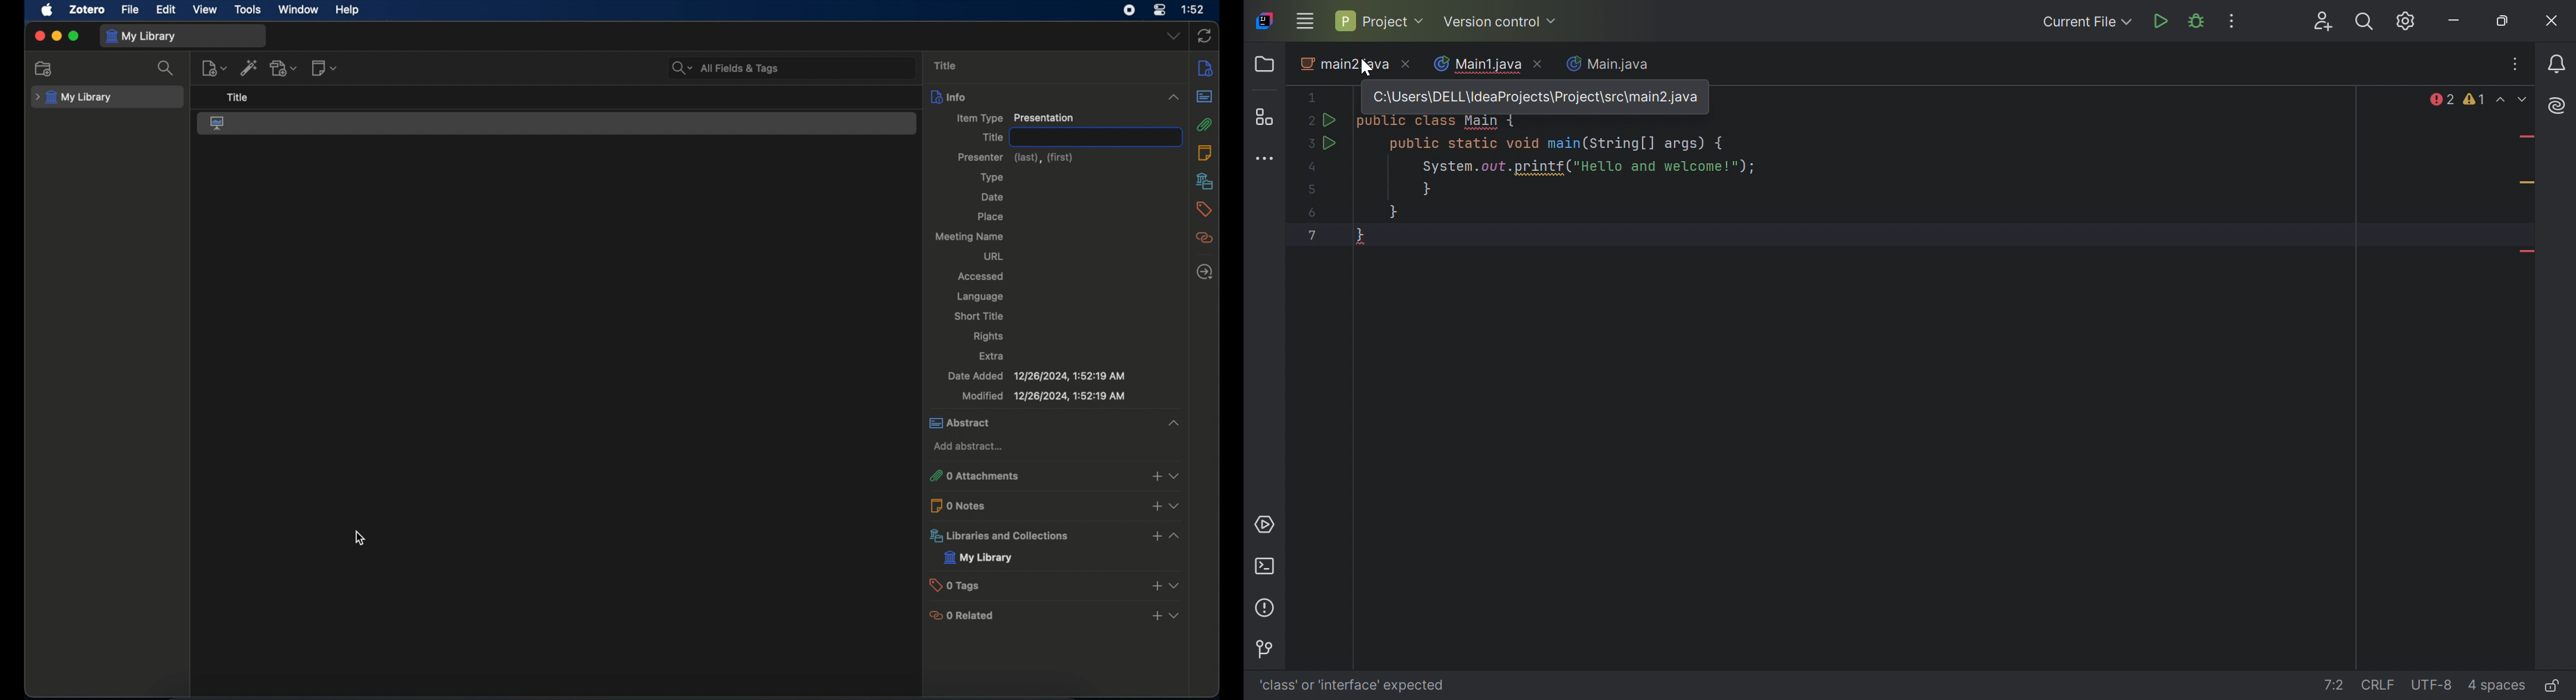 This screenshot has width=2576, height=700. What do you see at coordinates (205, 9) in the screenshot?
I see `view` at bounding box center [205, 9].